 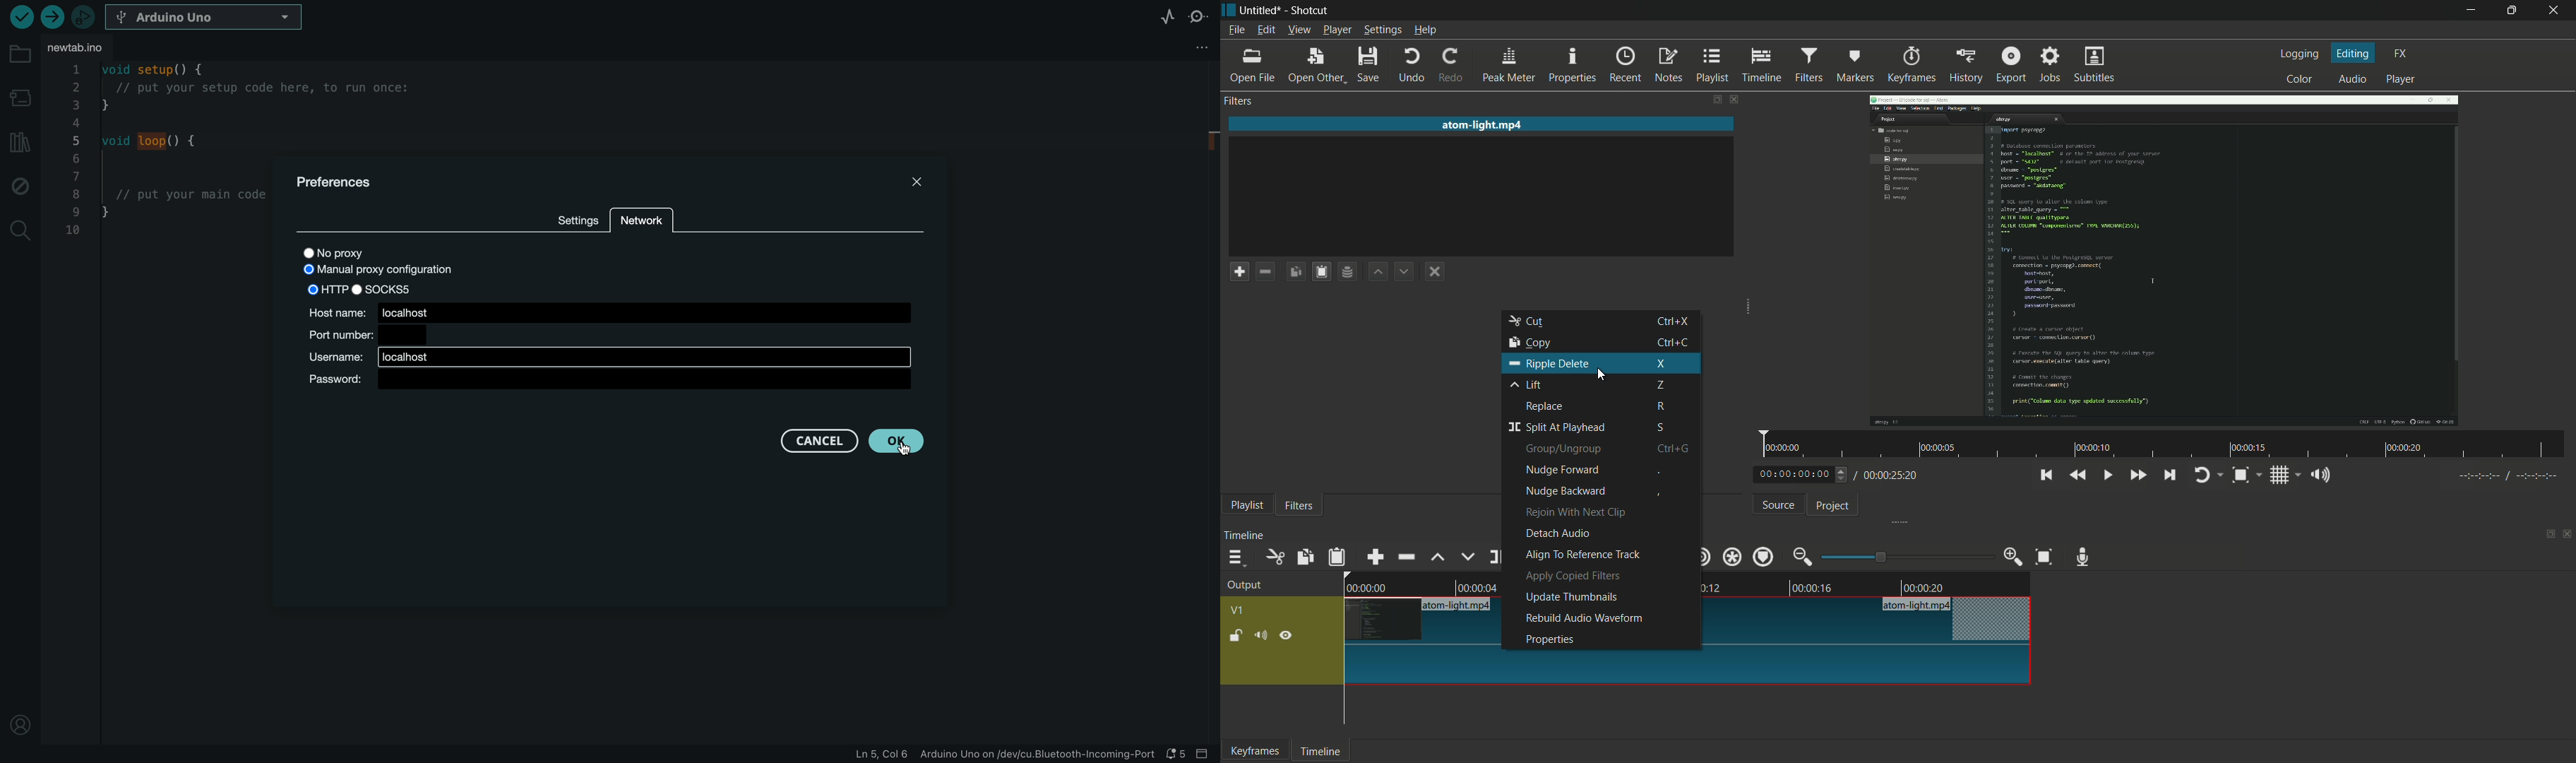 What do you see at coordinates (1711, 66) in the screenshot?
I see `playlist` at bounding box center [1711, 66].